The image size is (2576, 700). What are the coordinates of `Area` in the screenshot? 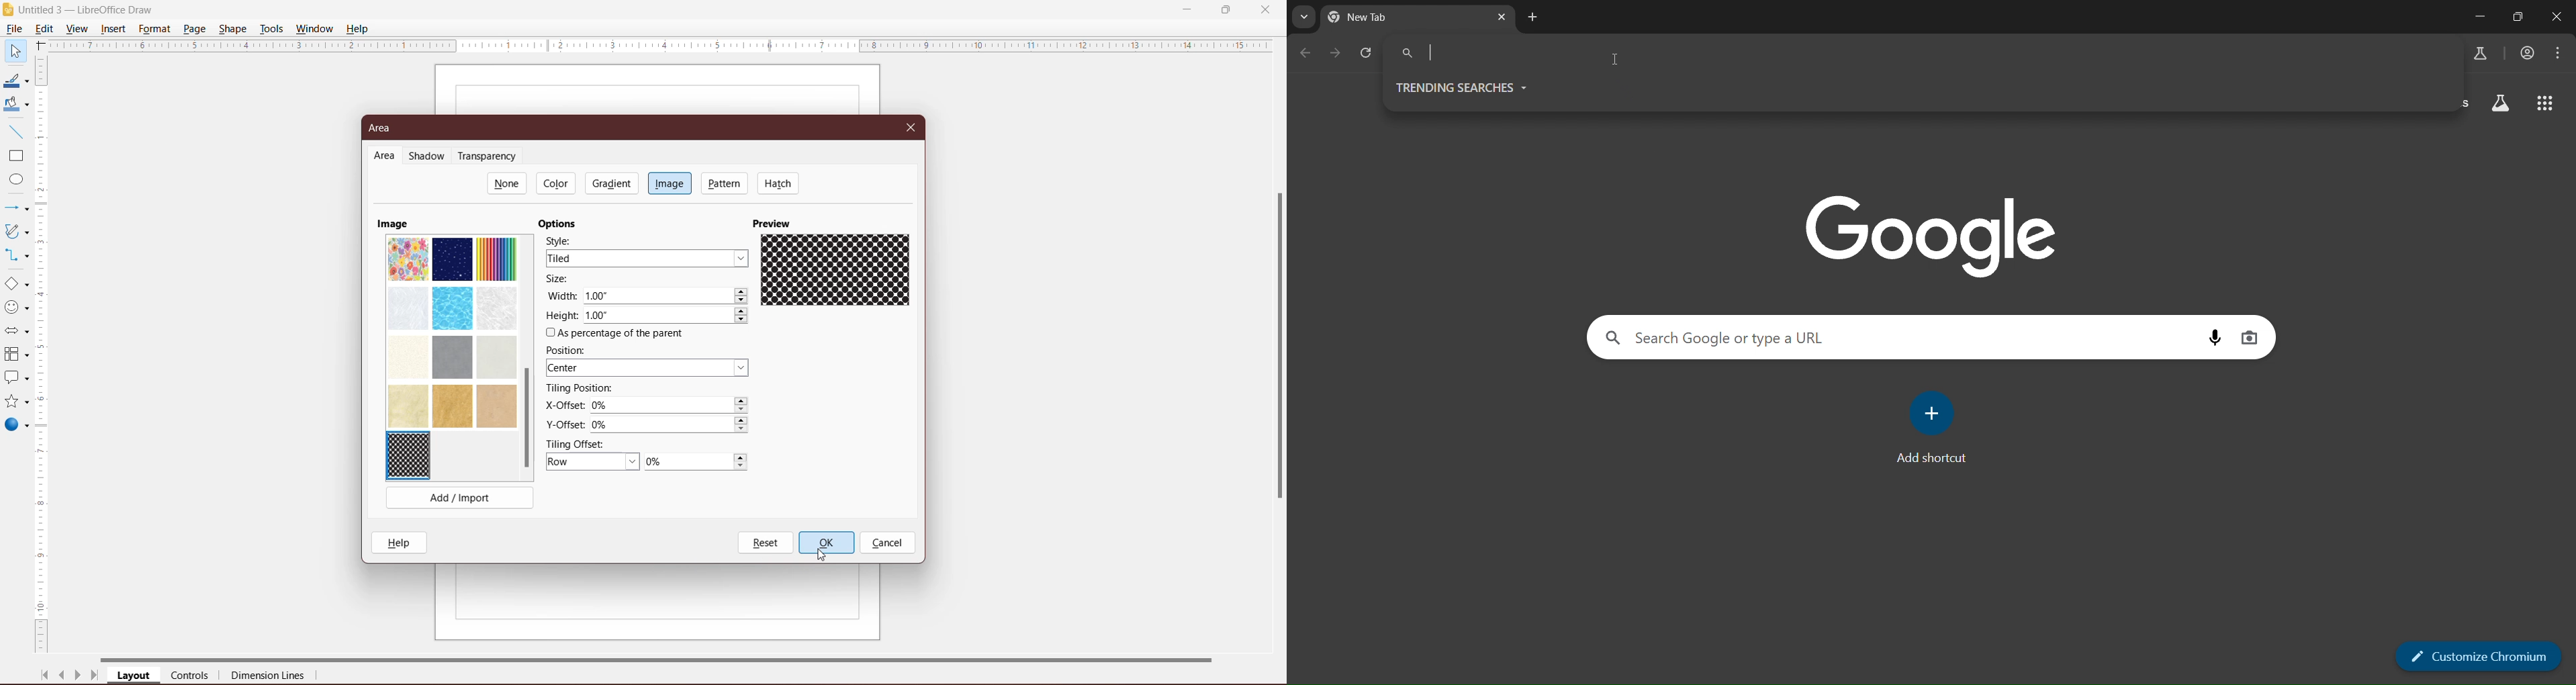 It's located at (385, 156).